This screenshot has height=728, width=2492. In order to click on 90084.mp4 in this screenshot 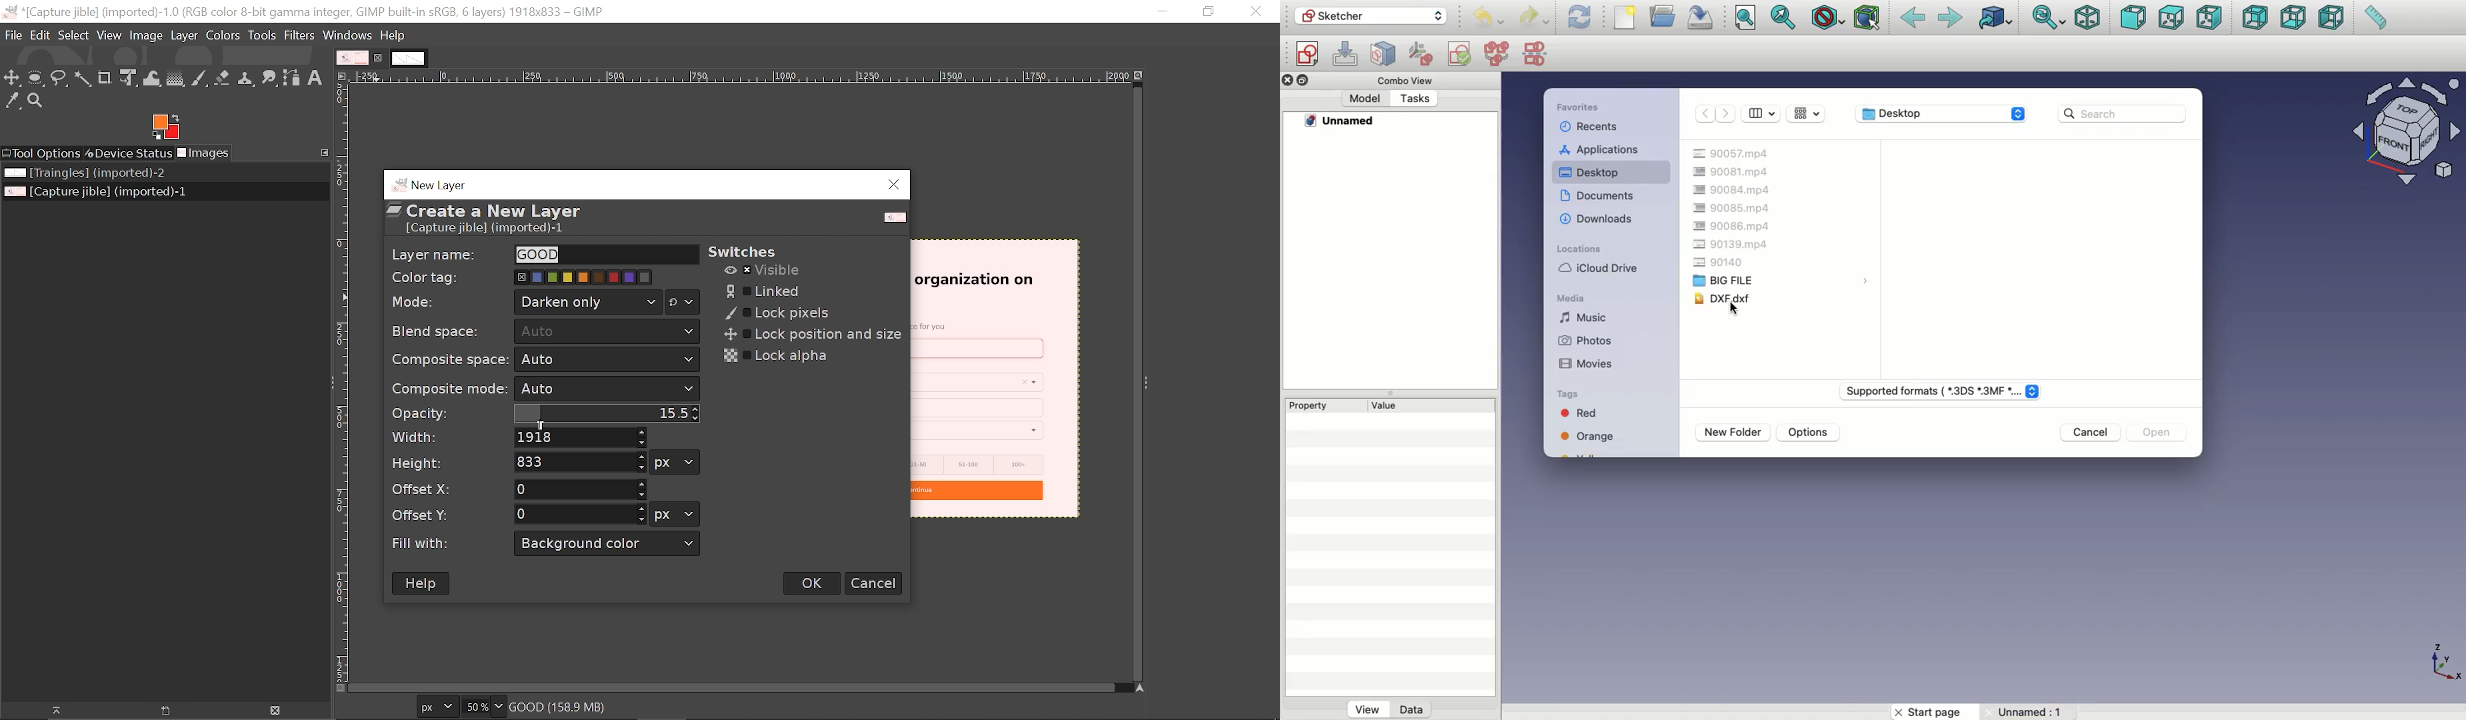, I will do `click(1739, 188)`.